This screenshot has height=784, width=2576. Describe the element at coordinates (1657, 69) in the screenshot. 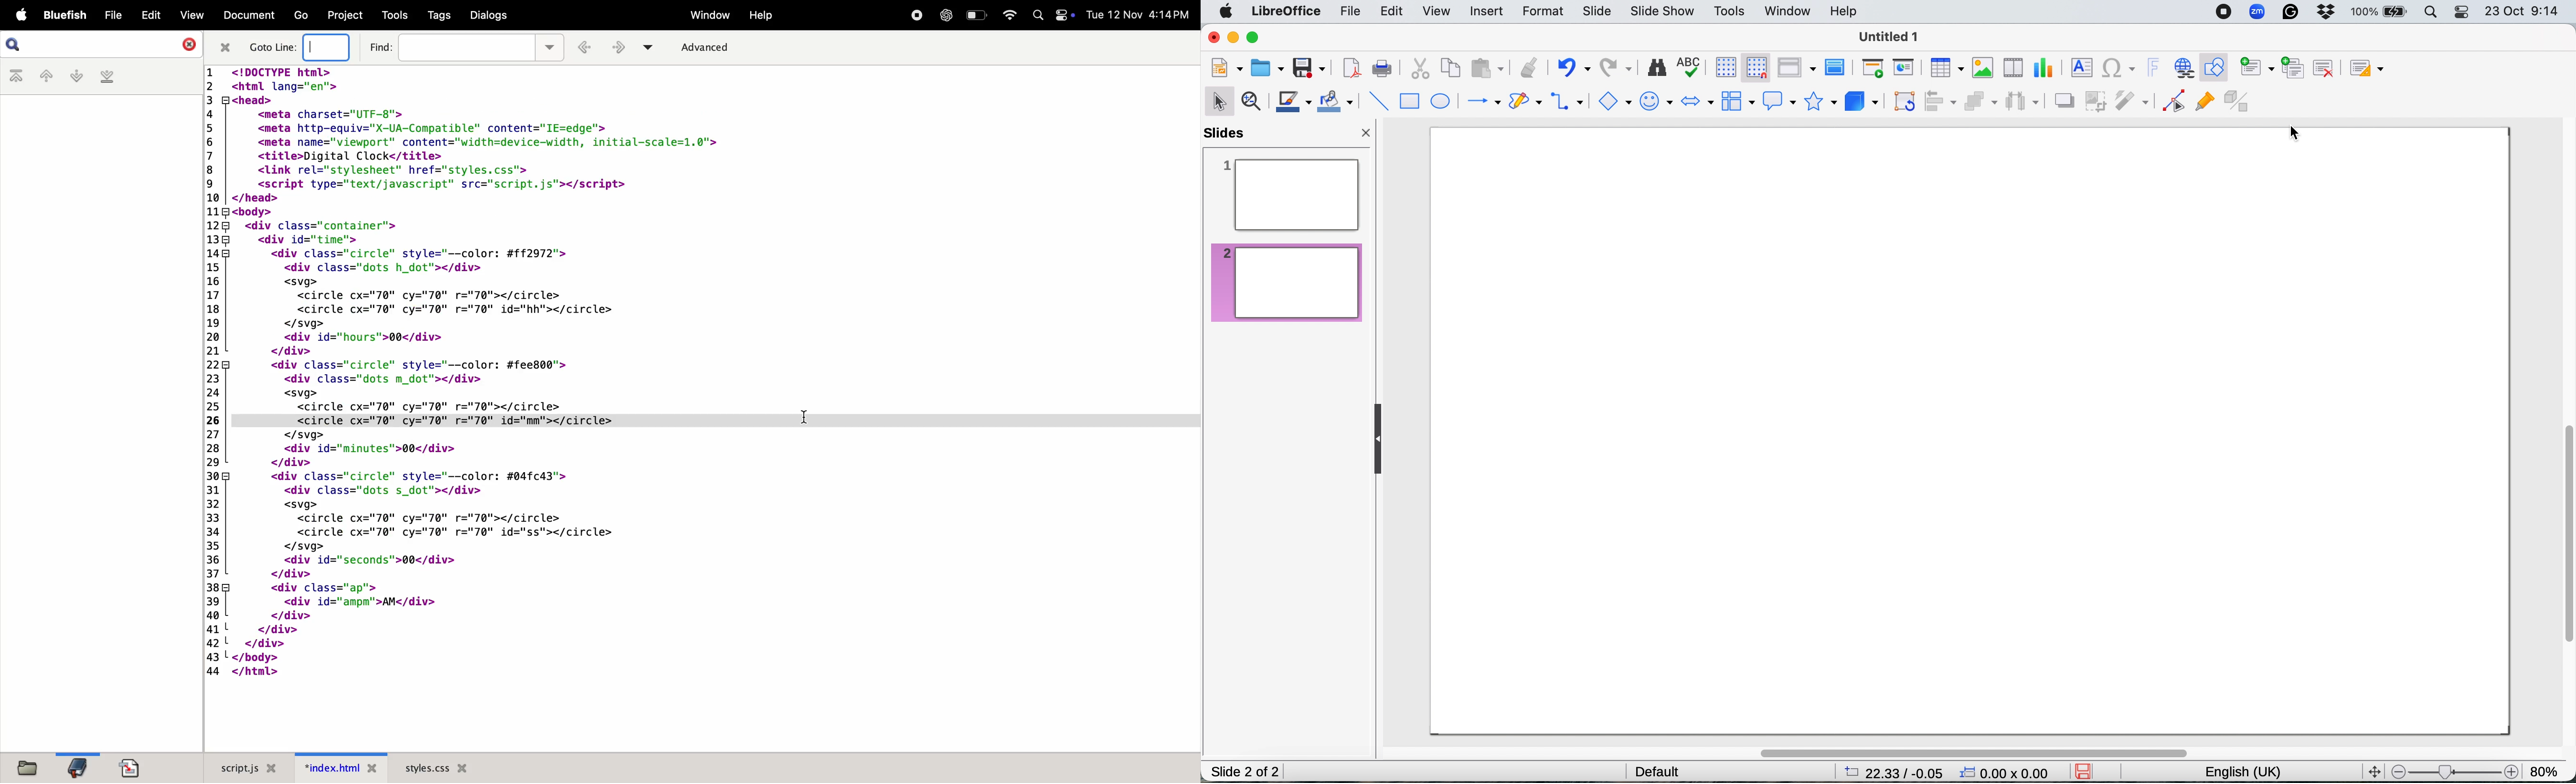

I see `find and replace` at that location.